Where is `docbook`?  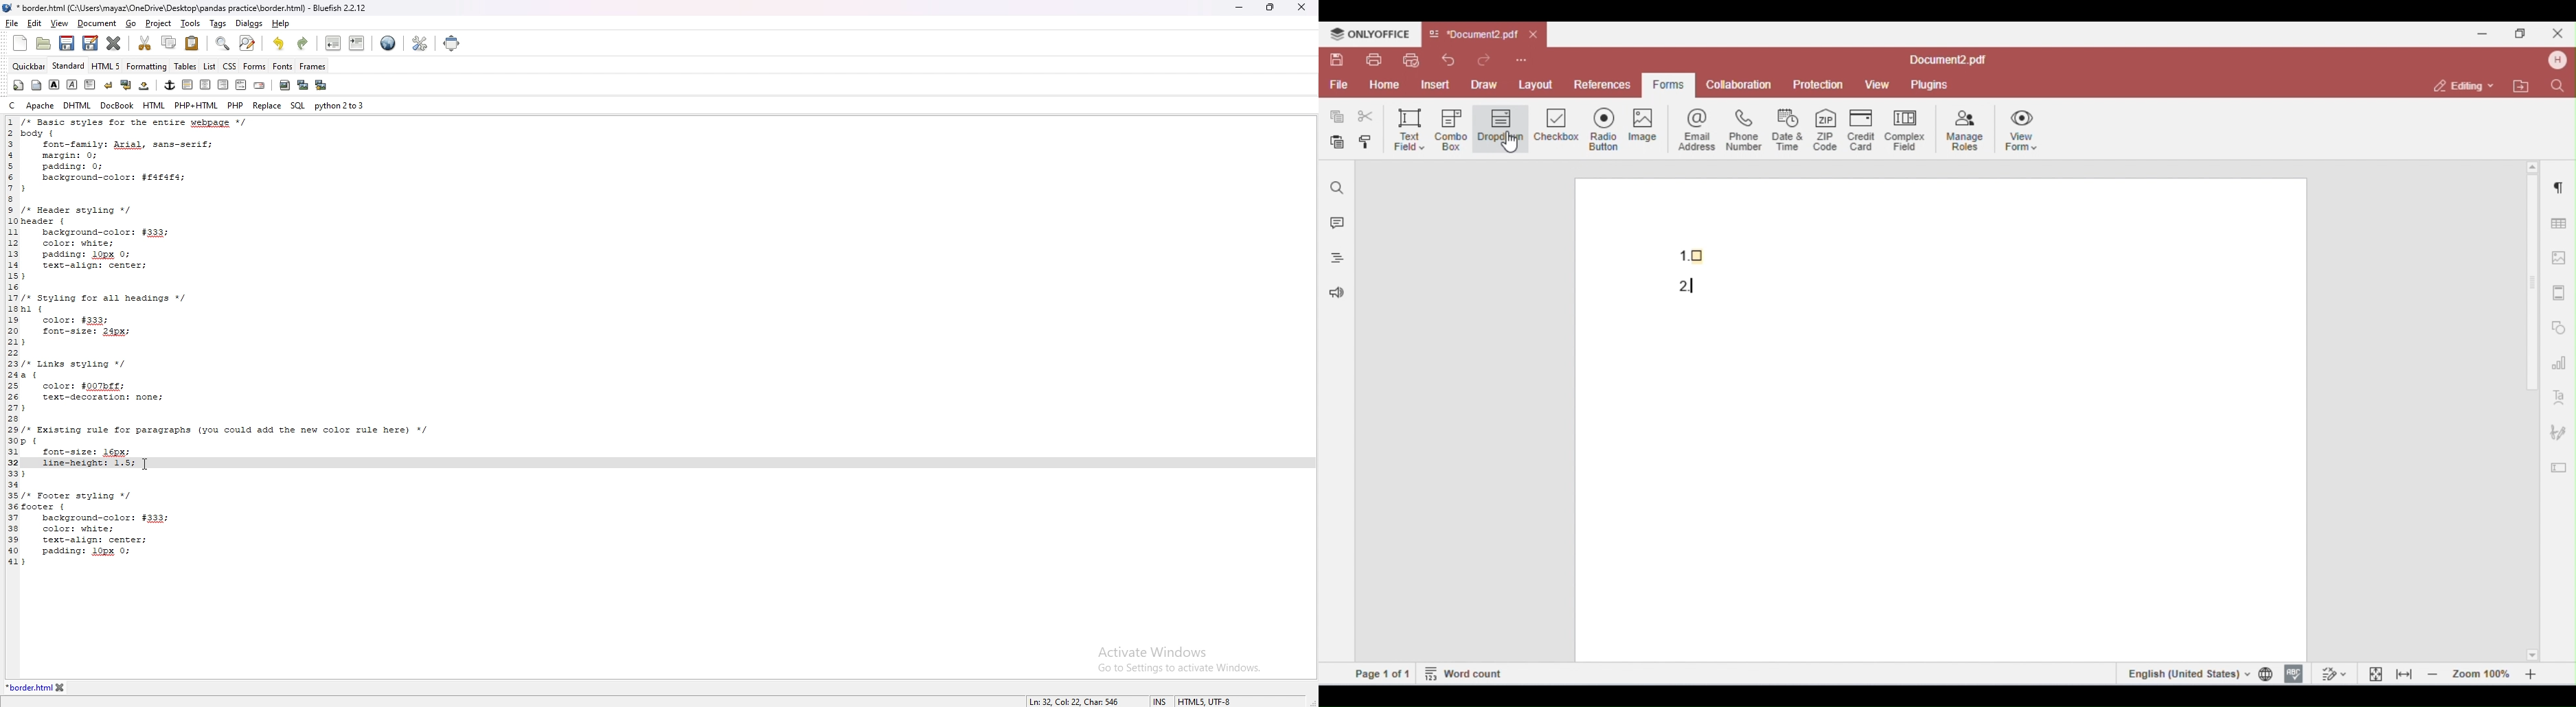 docbook is located at coordinates (117, 105).